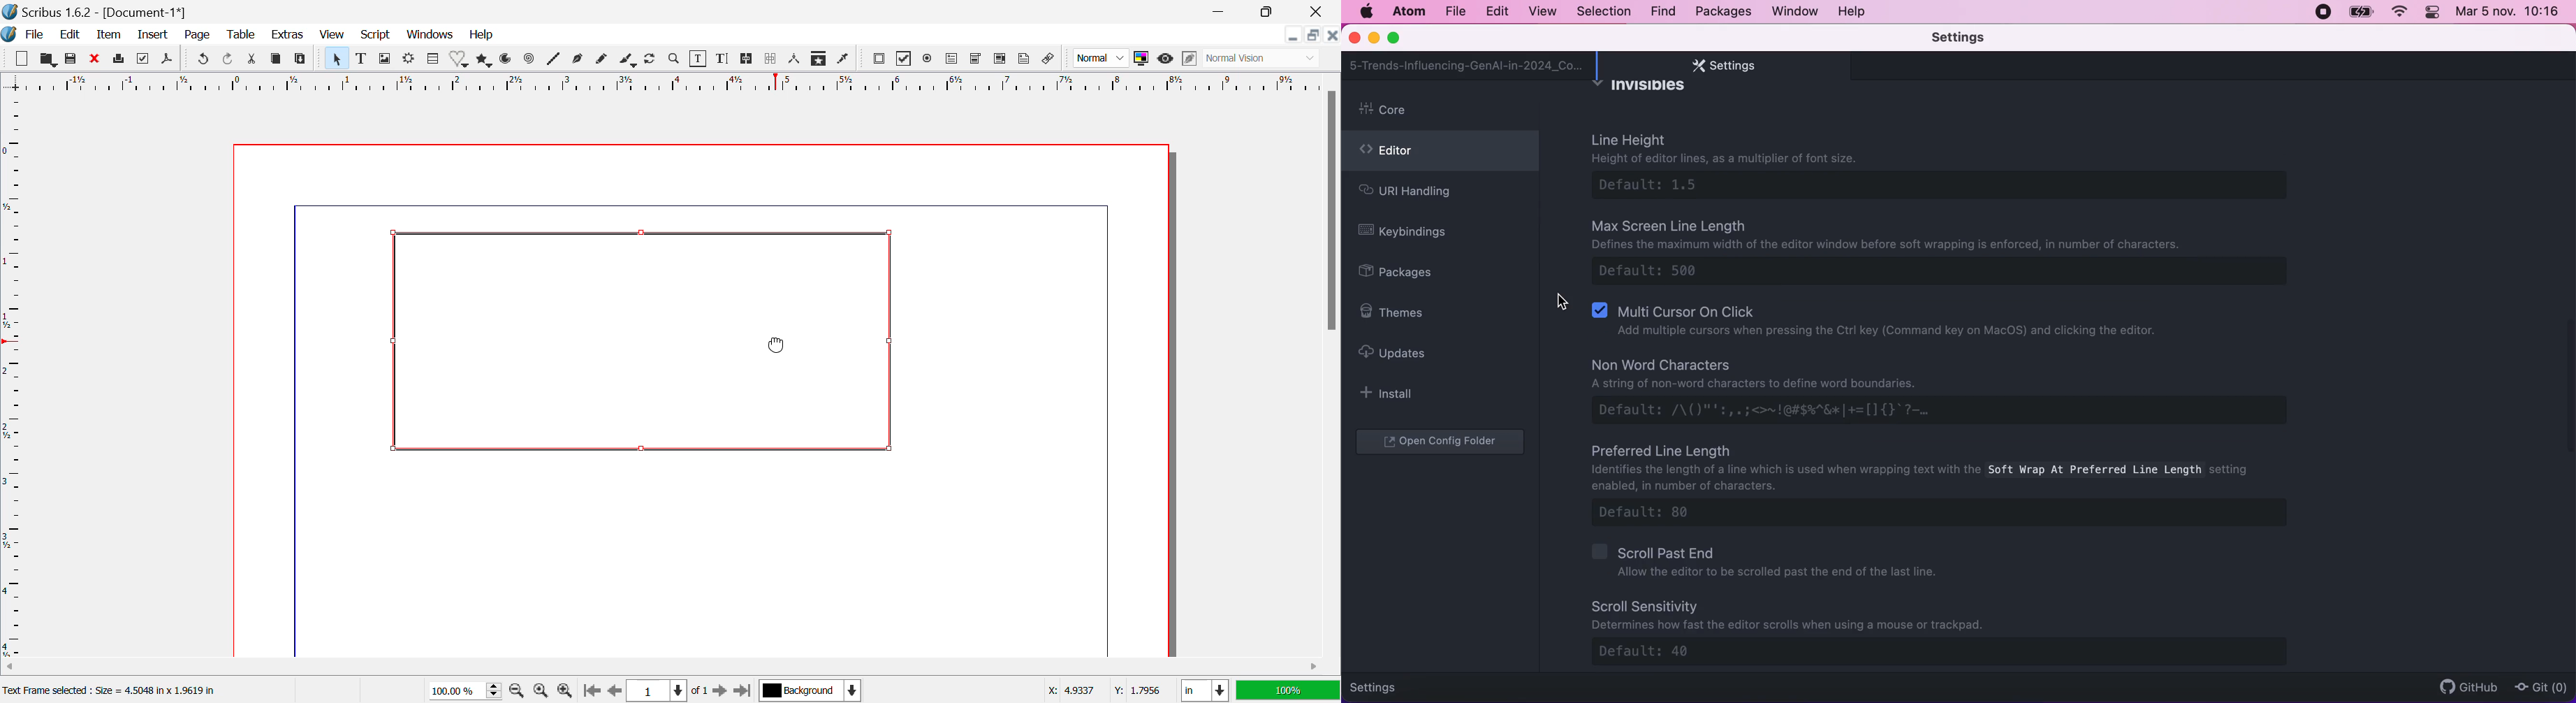 The width and height of the screenshot is (2576, 728). I want to click on Zoom Out, so click(518, 691).